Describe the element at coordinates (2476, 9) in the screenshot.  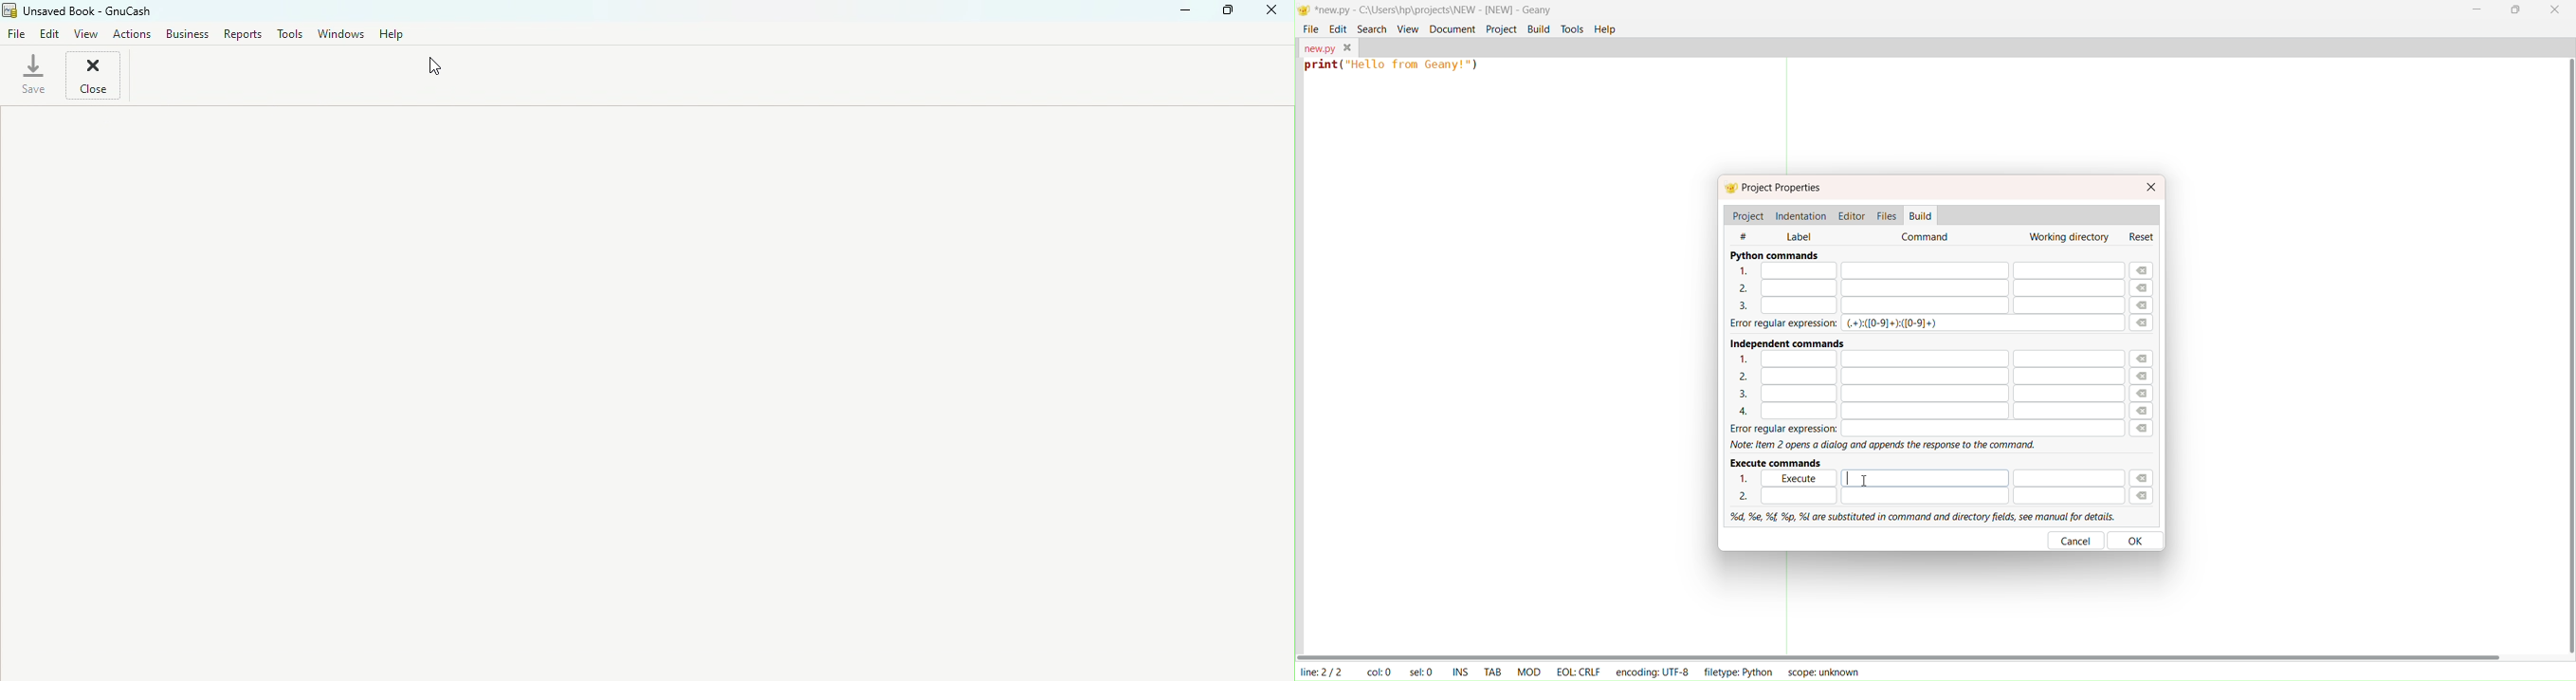
I see `minimize` at that location.